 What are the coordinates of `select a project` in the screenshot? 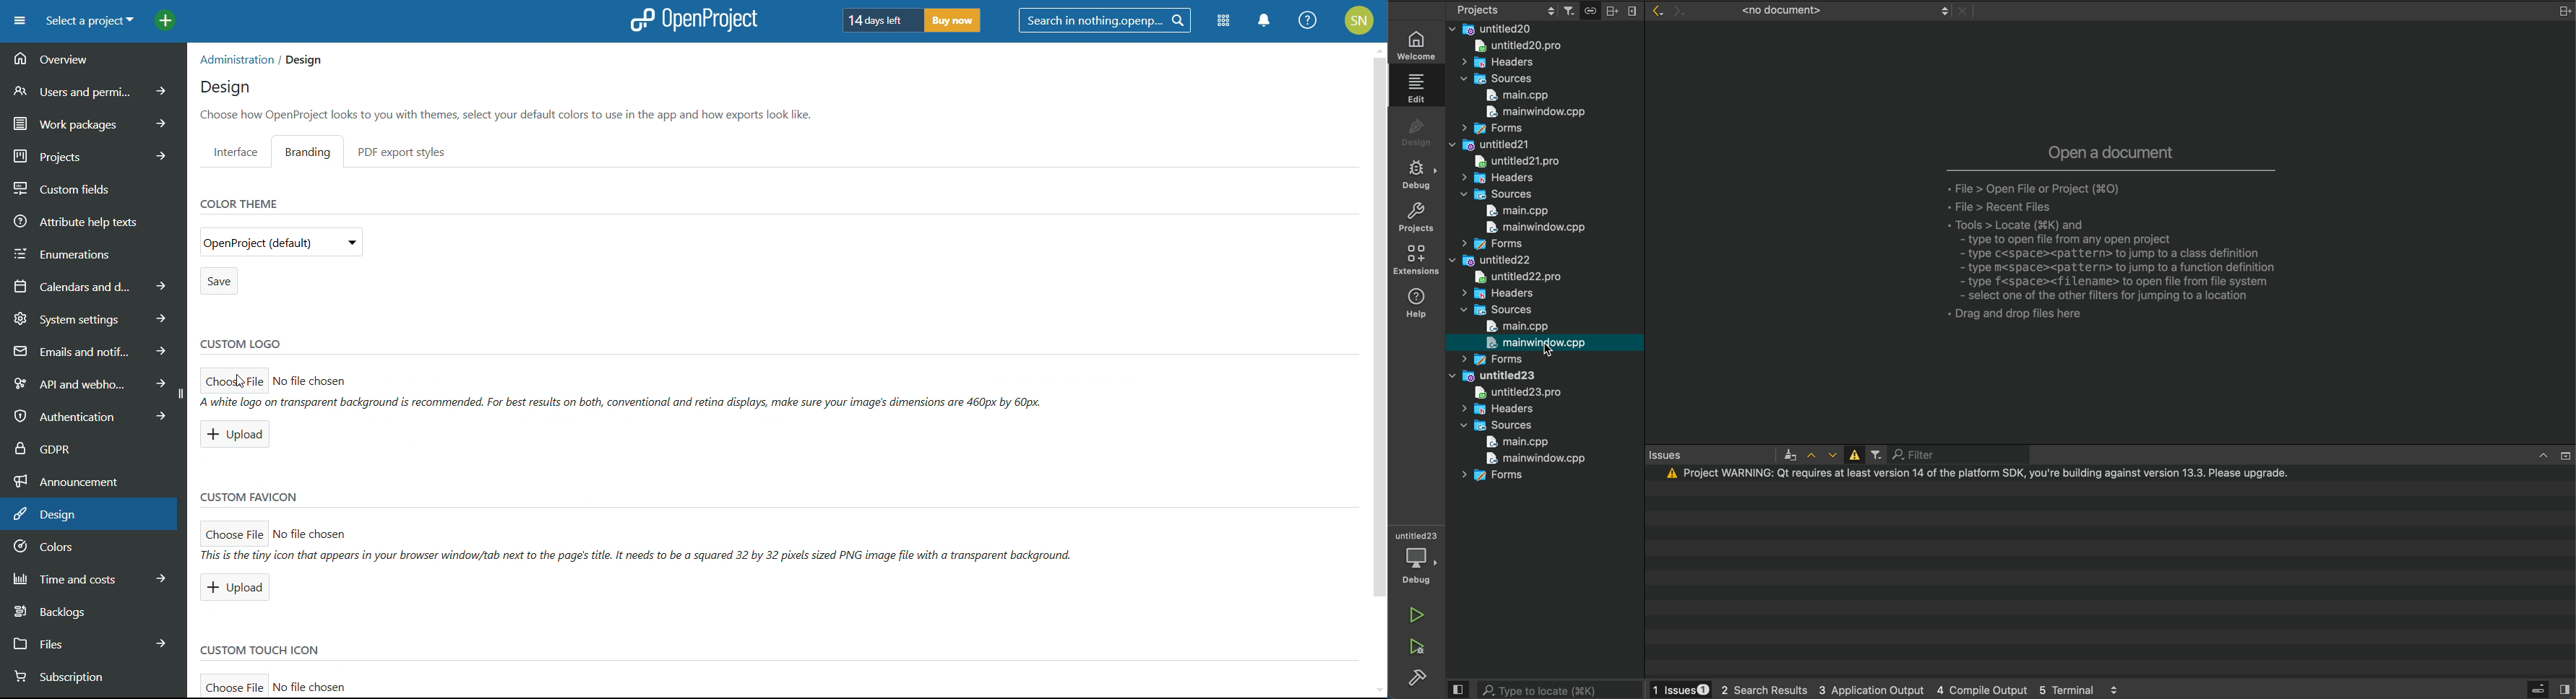 It's located at (89, 21).